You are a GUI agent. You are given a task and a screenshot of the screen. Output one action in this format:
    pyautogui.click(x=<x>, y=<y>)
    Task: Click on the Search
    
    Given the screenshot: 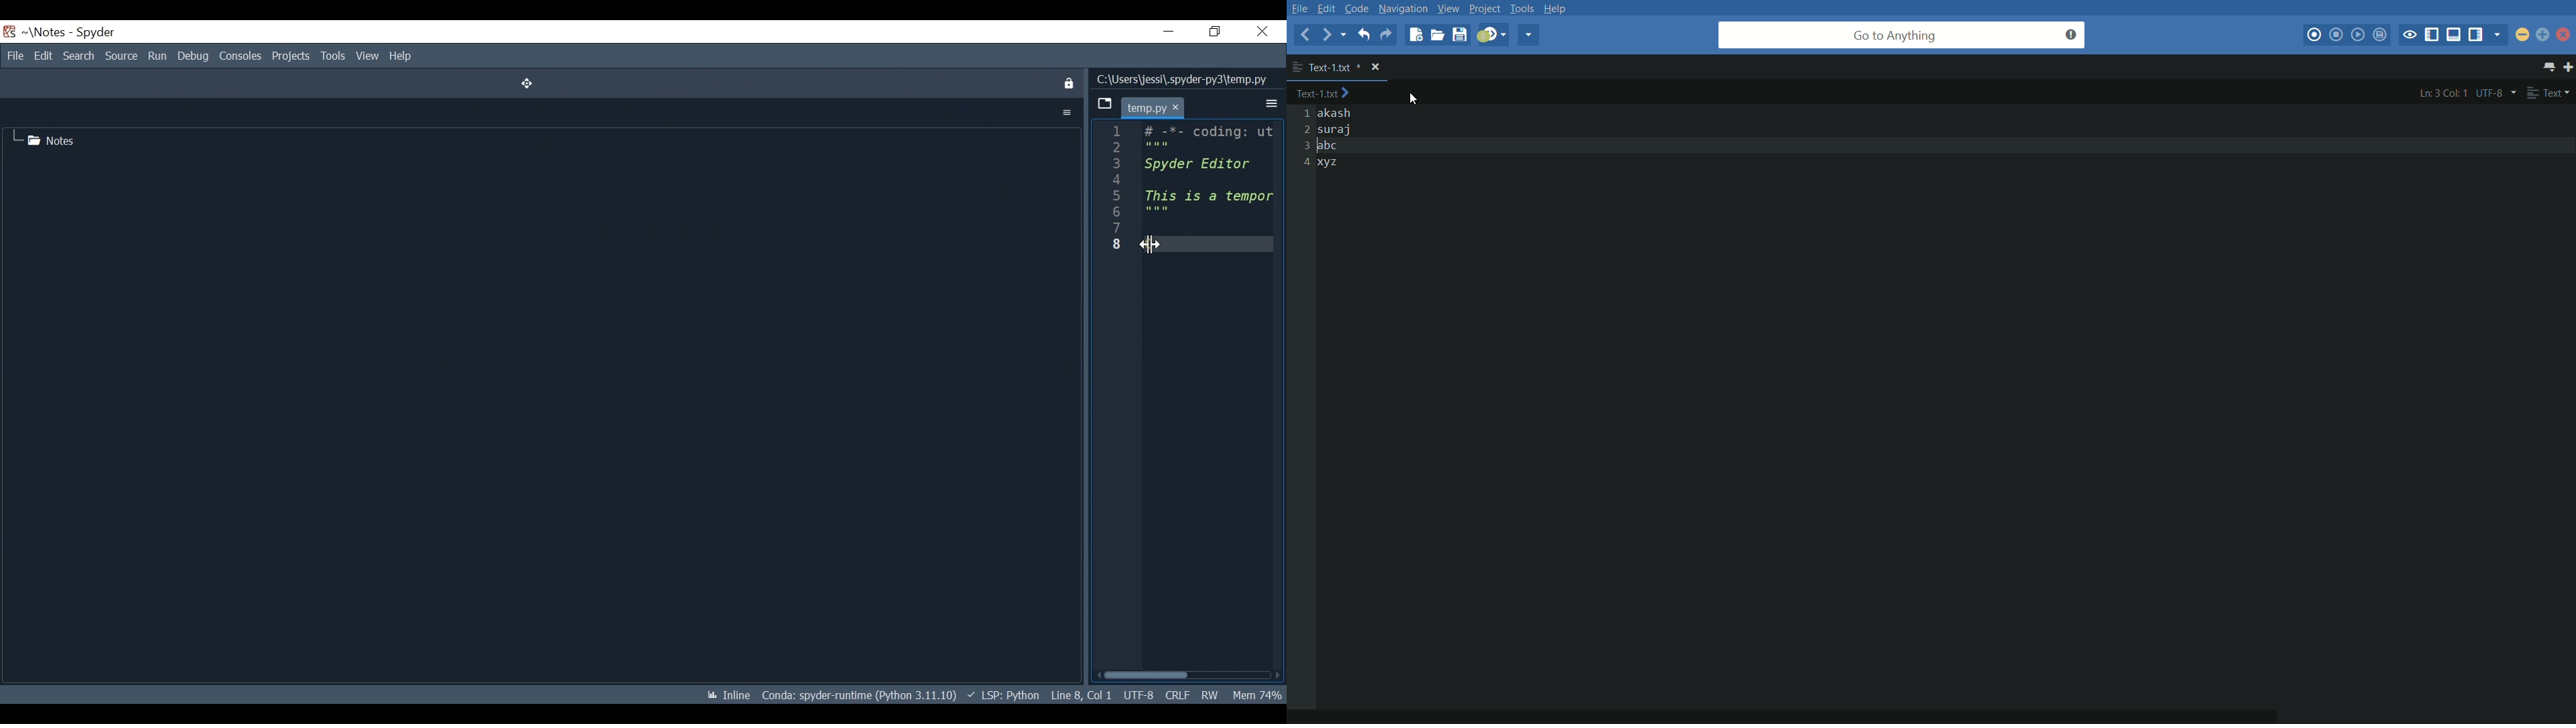 What is the action you would take?
    pyautogui.click(x=78, y=56)
    